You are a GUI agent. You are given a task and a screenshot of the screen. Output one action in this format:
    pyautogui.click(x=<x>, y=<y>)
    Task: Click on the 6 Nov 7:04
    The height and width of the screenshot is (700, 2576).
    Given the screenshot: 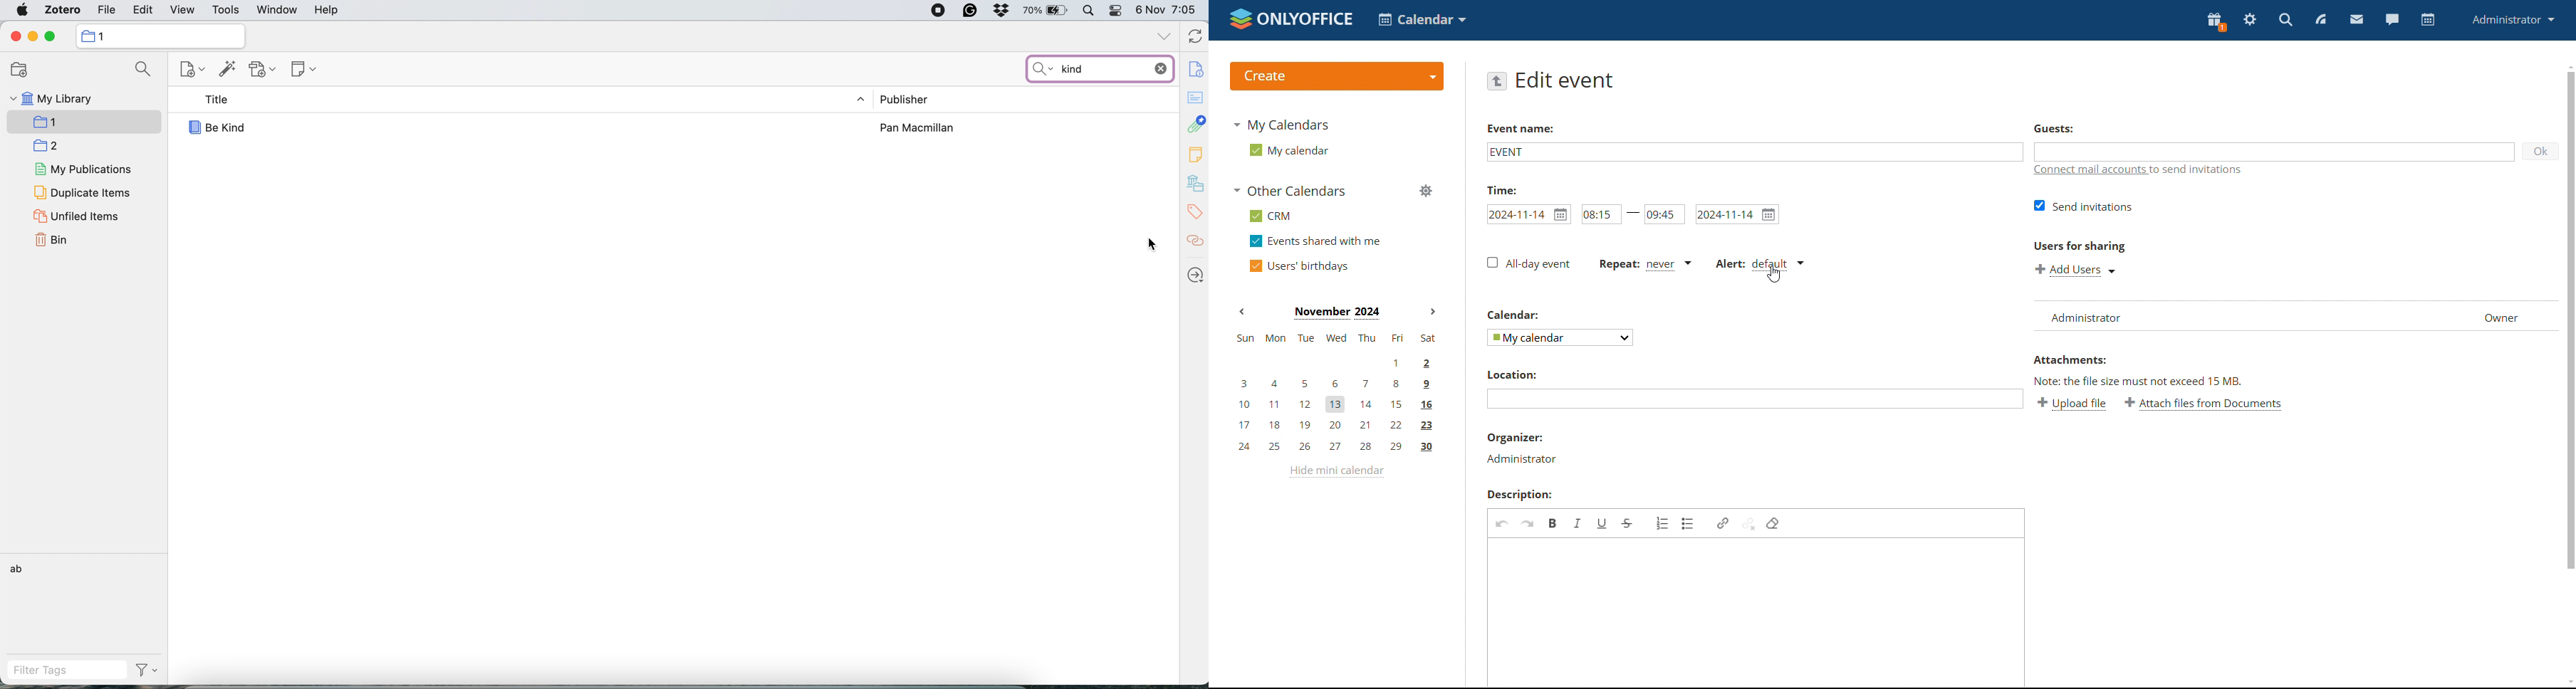 What is the action you would take?
    pyautogui.click(x=1169, y=10)
    